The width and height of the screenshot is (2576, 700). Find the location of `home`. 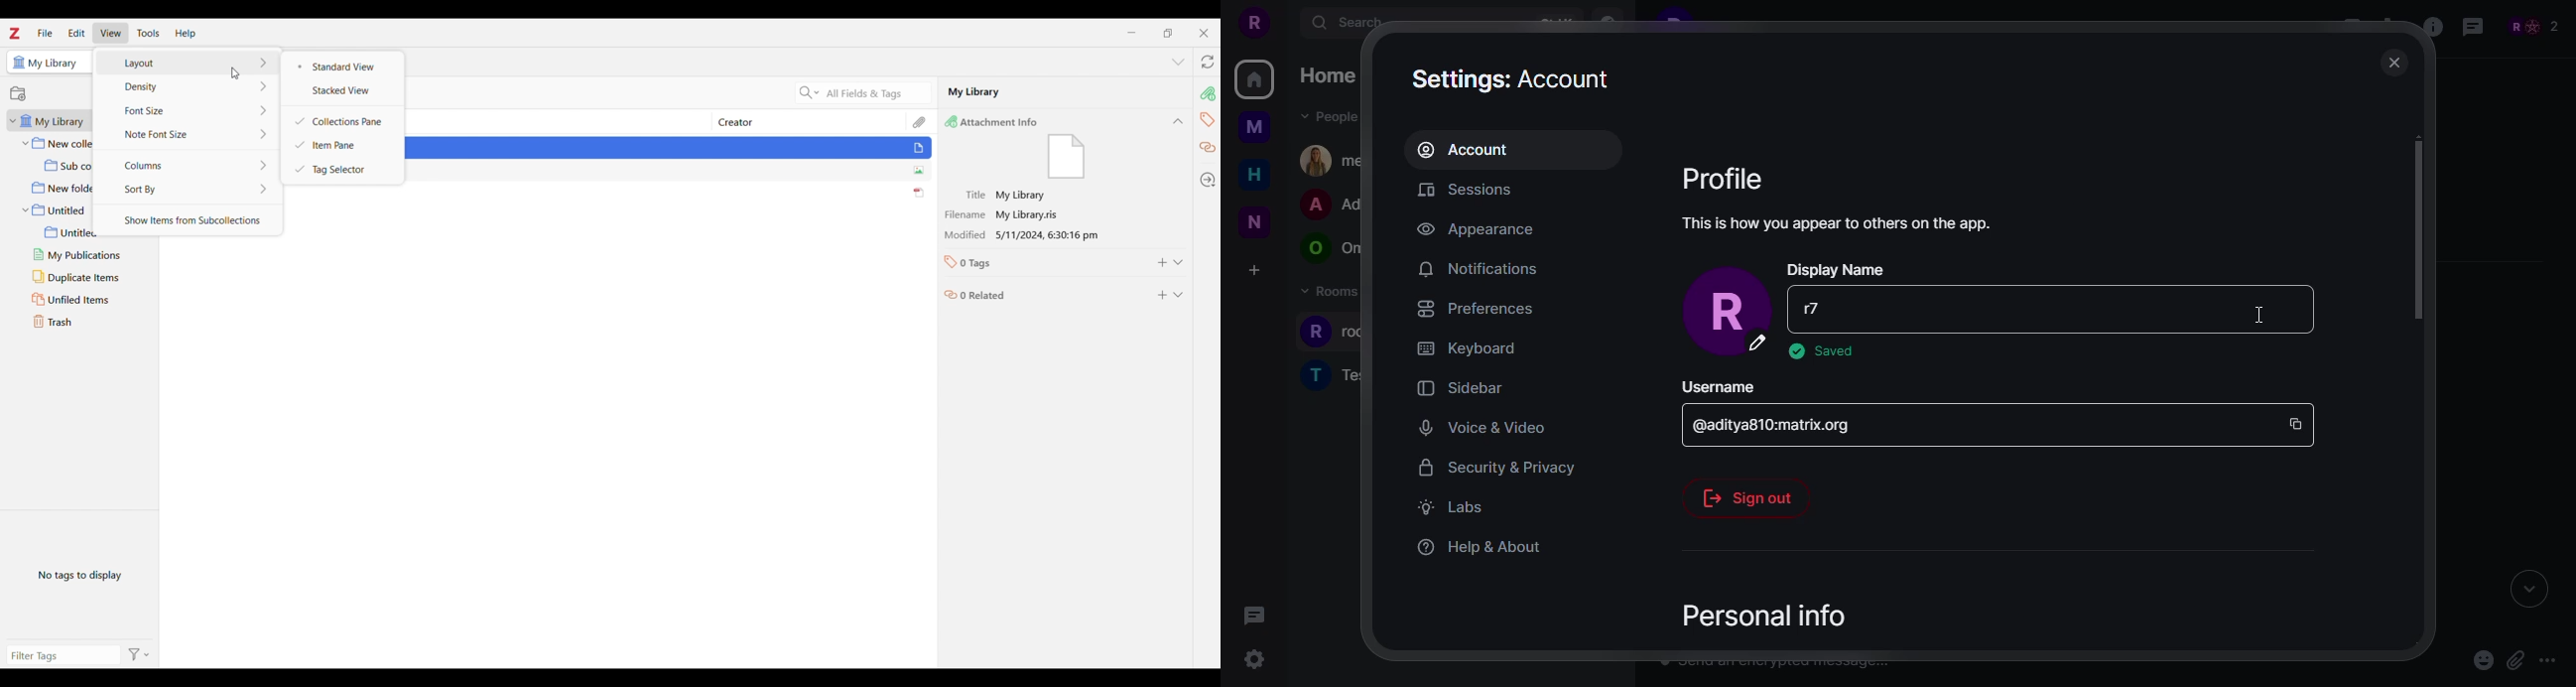

home is located at coordinates (1252, 175).